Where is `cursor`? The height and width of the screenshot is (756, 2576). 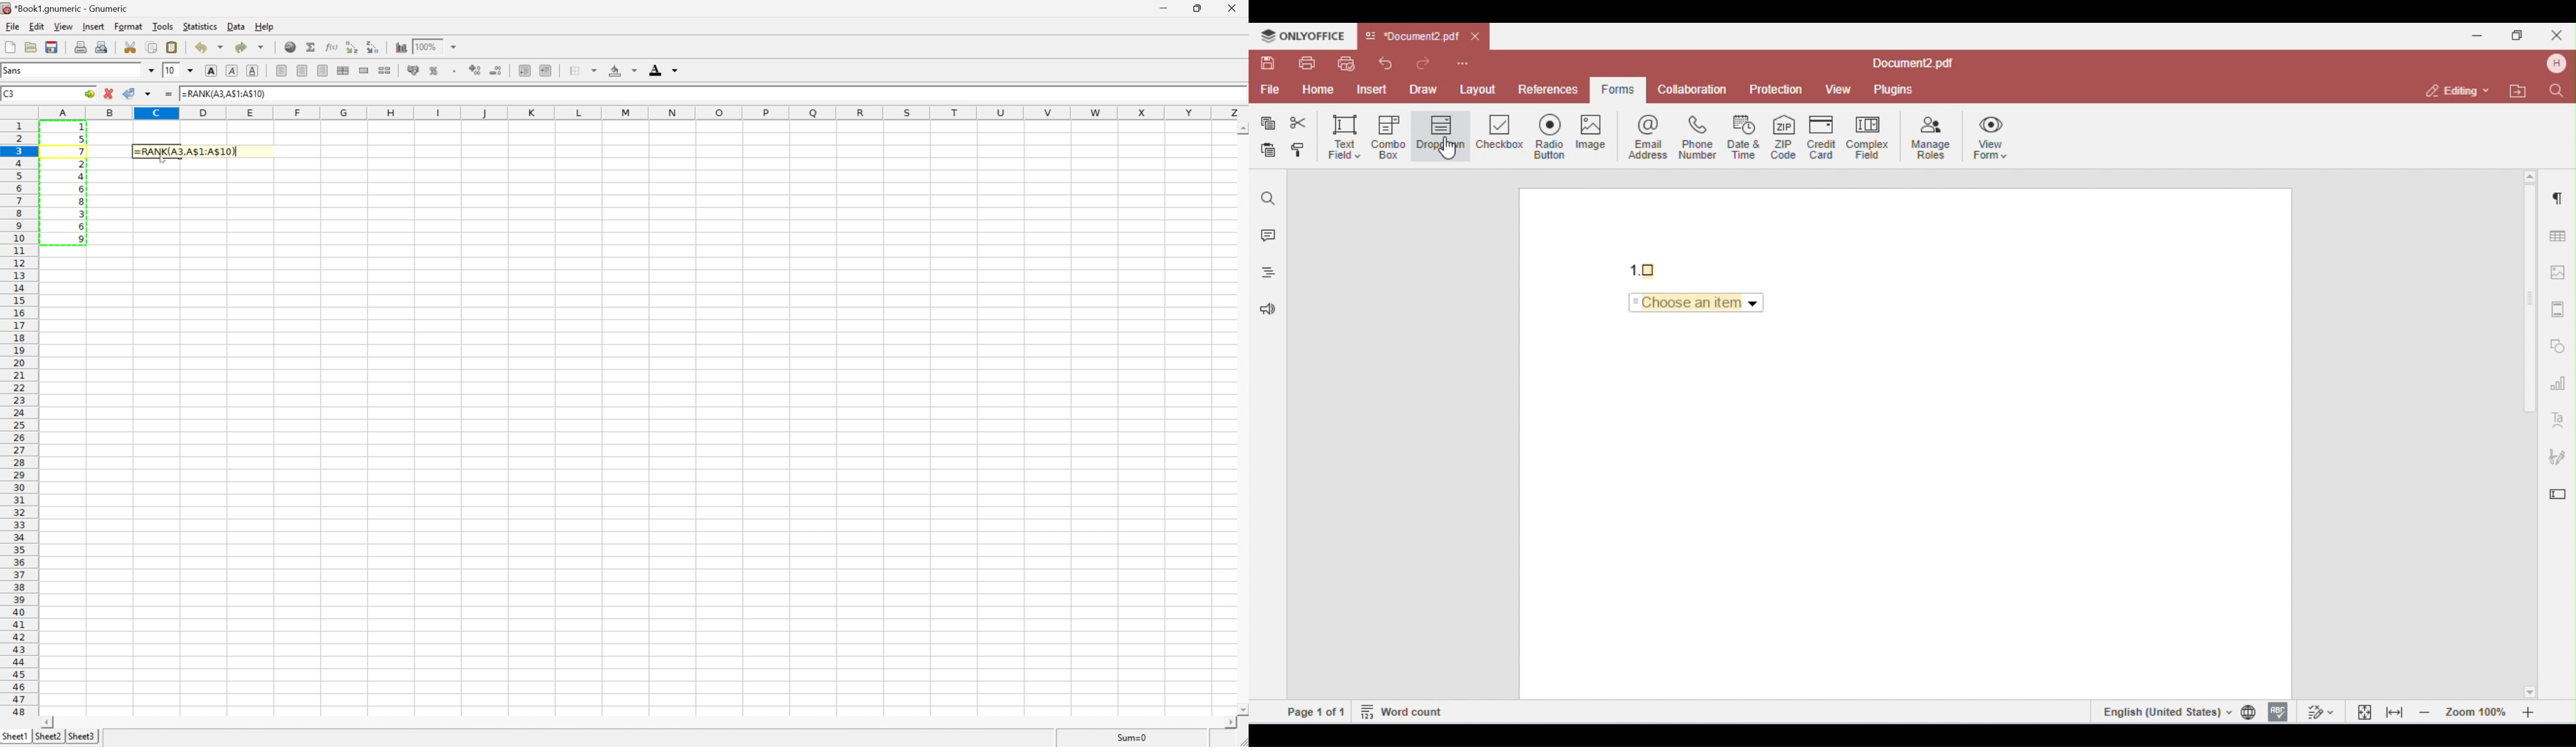
cursor is located at coordinates (164, 162).